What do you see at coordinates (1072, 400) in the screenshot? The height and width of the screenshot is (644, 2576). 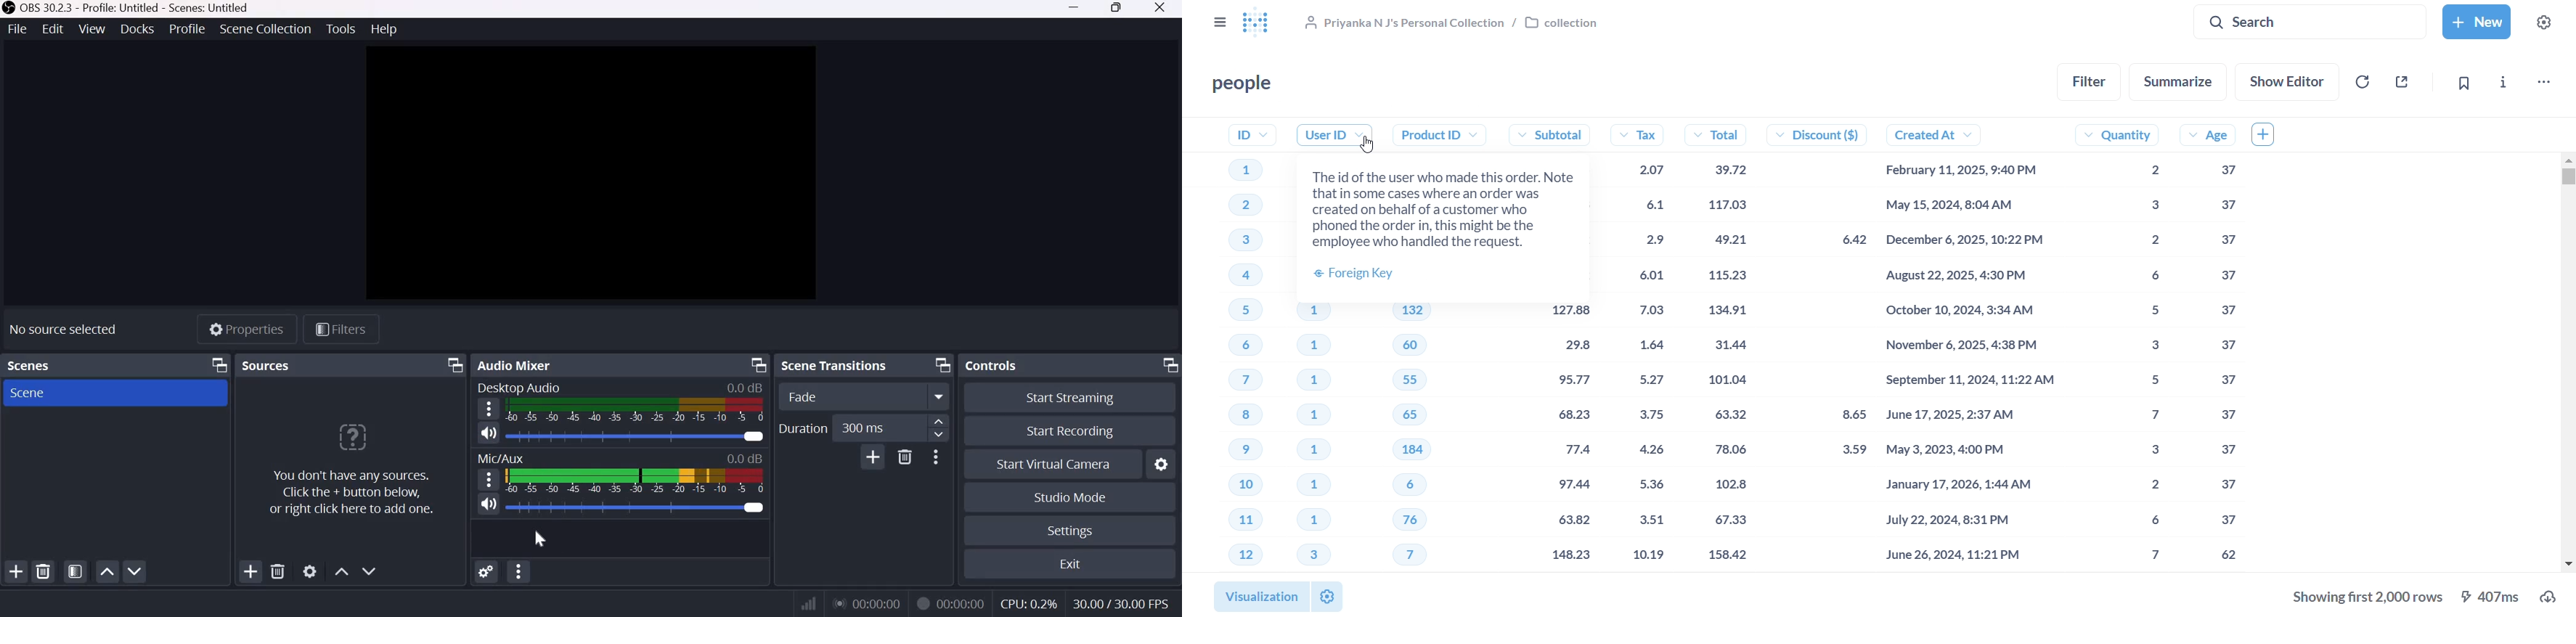 I see `Start streaming` at bounding box center [1072, 400].